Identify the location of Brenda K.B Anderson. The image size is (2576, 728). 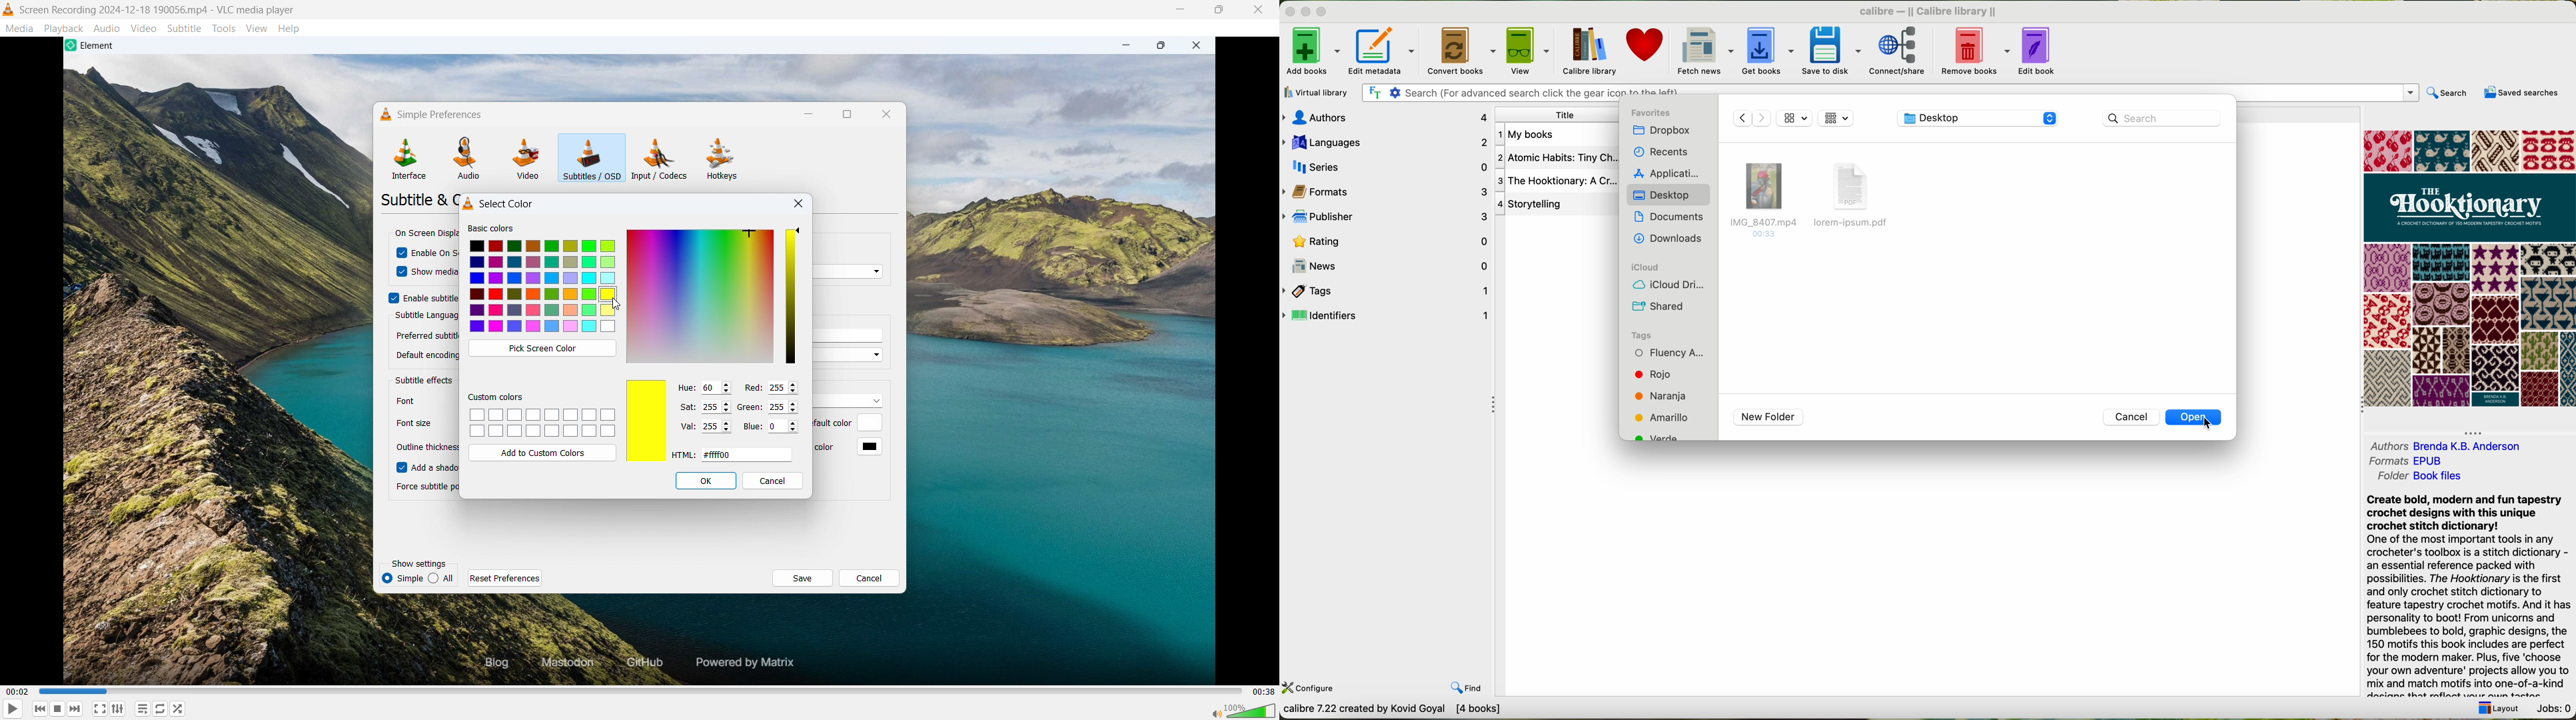
(2495, 446).